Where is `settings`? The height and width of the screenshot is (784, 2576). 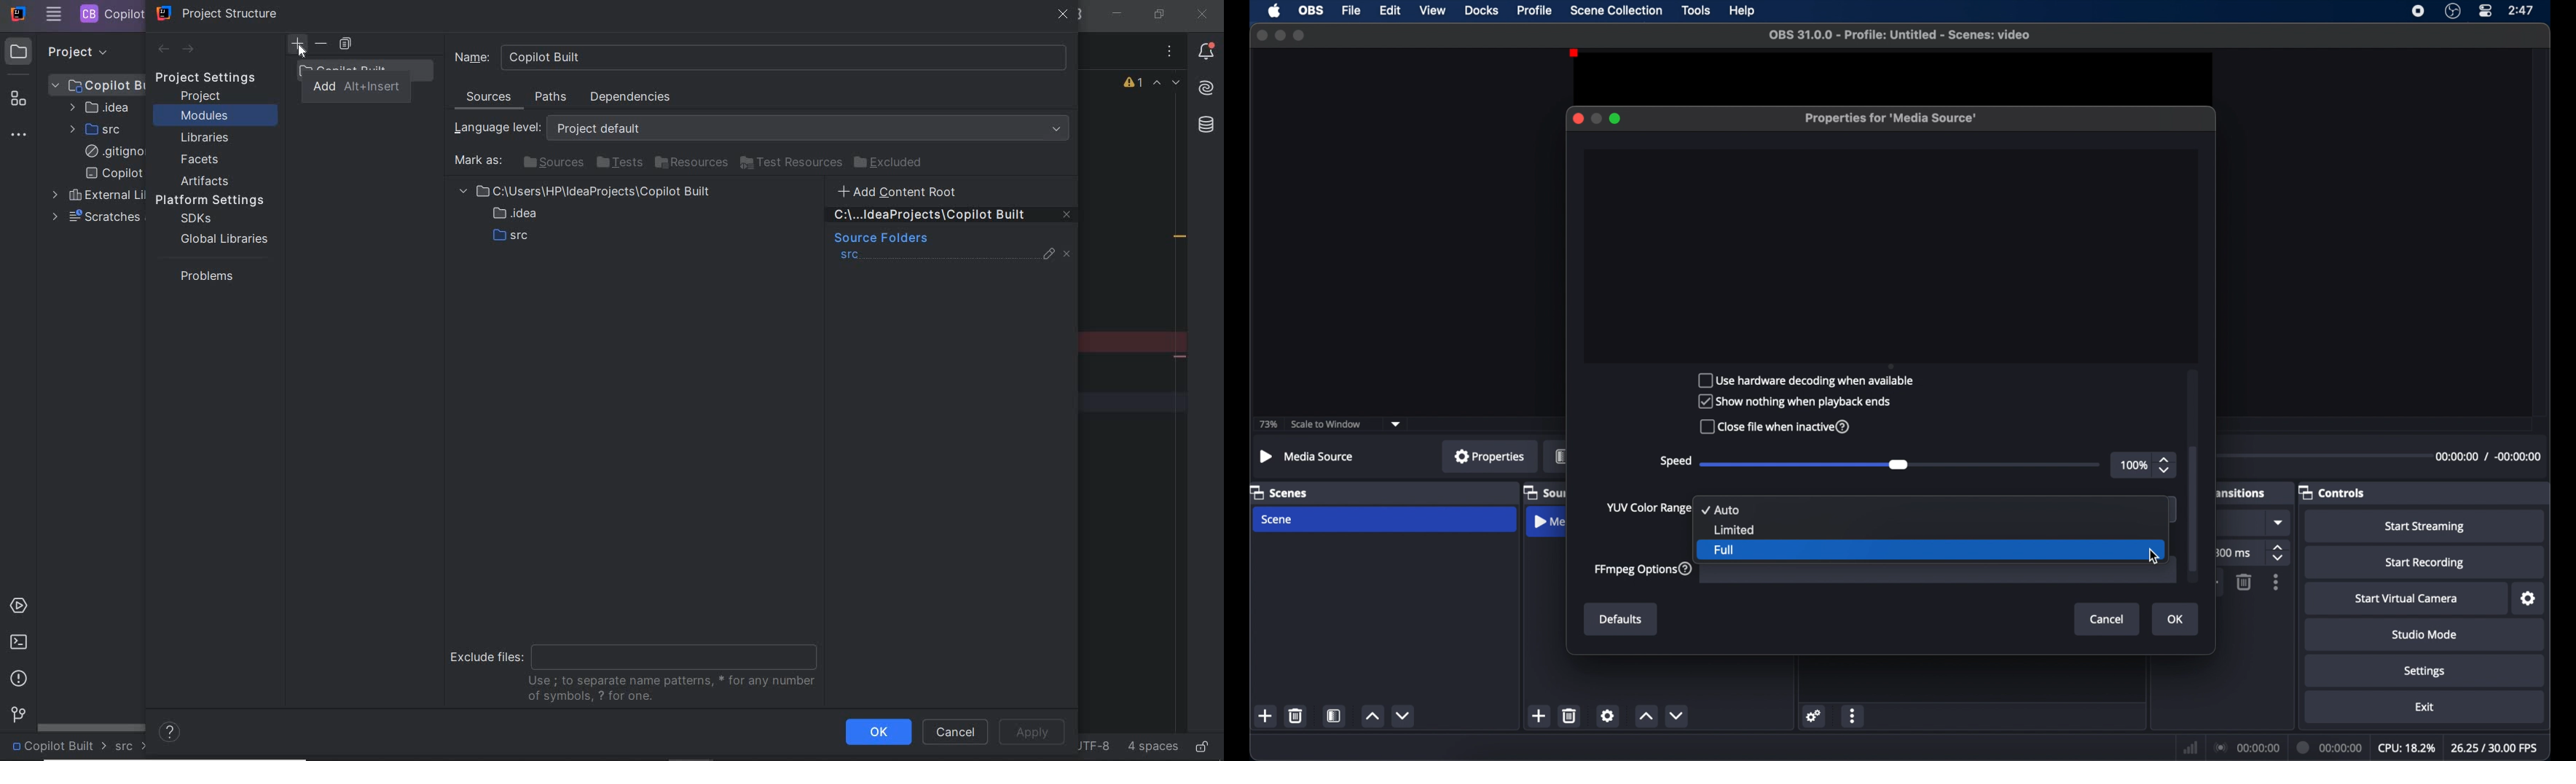
settings is located at coordinates (2425, 672).